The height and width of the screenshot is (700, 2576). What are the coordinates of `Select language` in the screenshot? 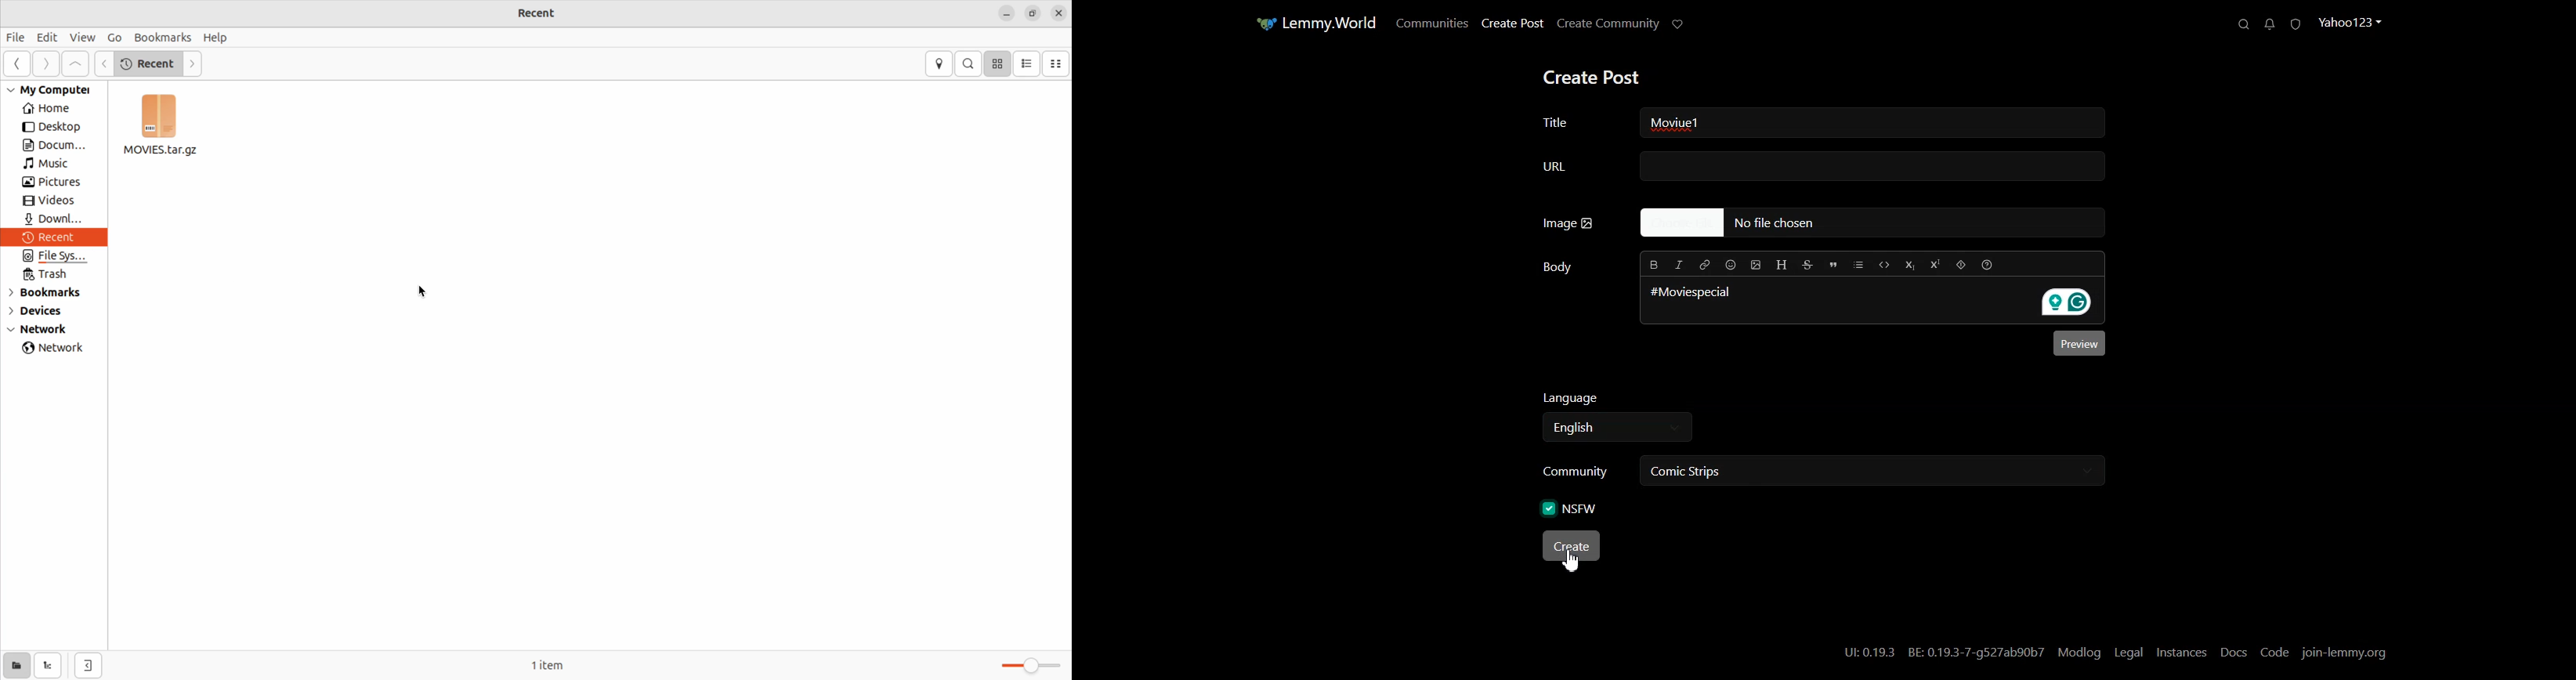 It's located at (1617, 429).